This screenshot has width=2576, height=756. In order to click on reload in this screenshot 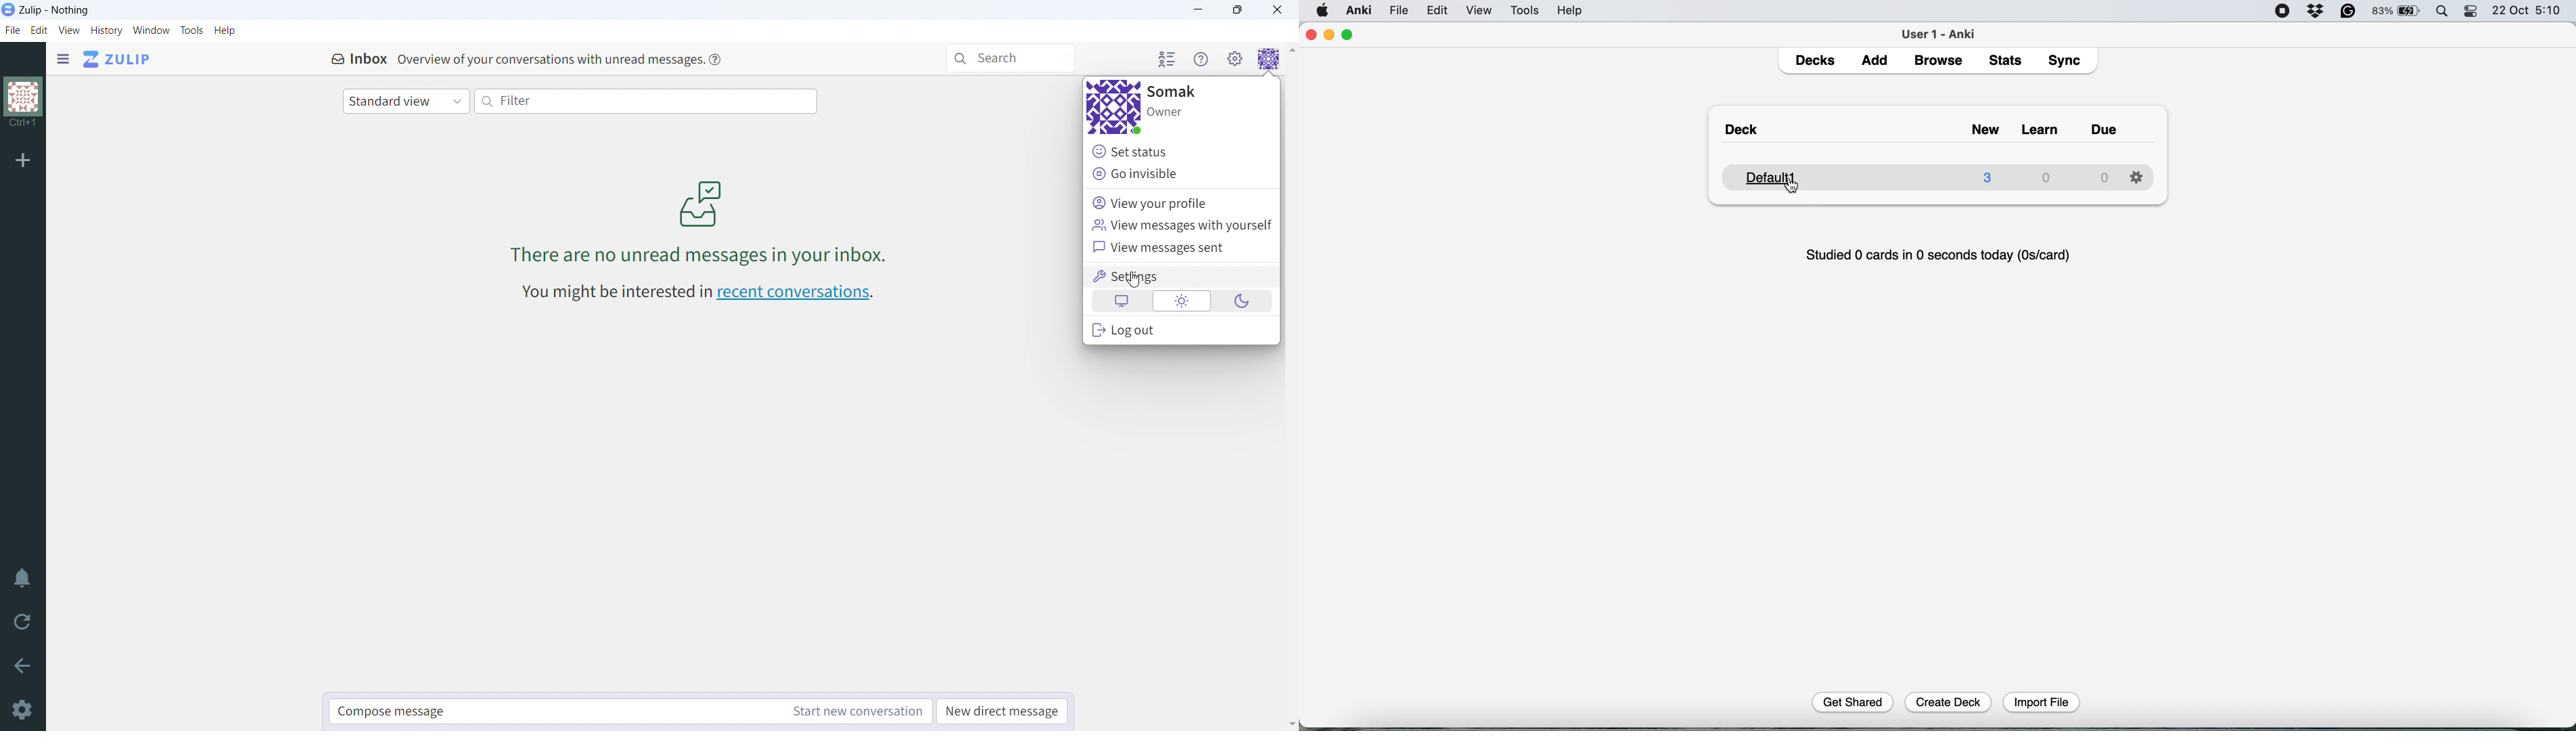, I will do `click(22, 621)`.